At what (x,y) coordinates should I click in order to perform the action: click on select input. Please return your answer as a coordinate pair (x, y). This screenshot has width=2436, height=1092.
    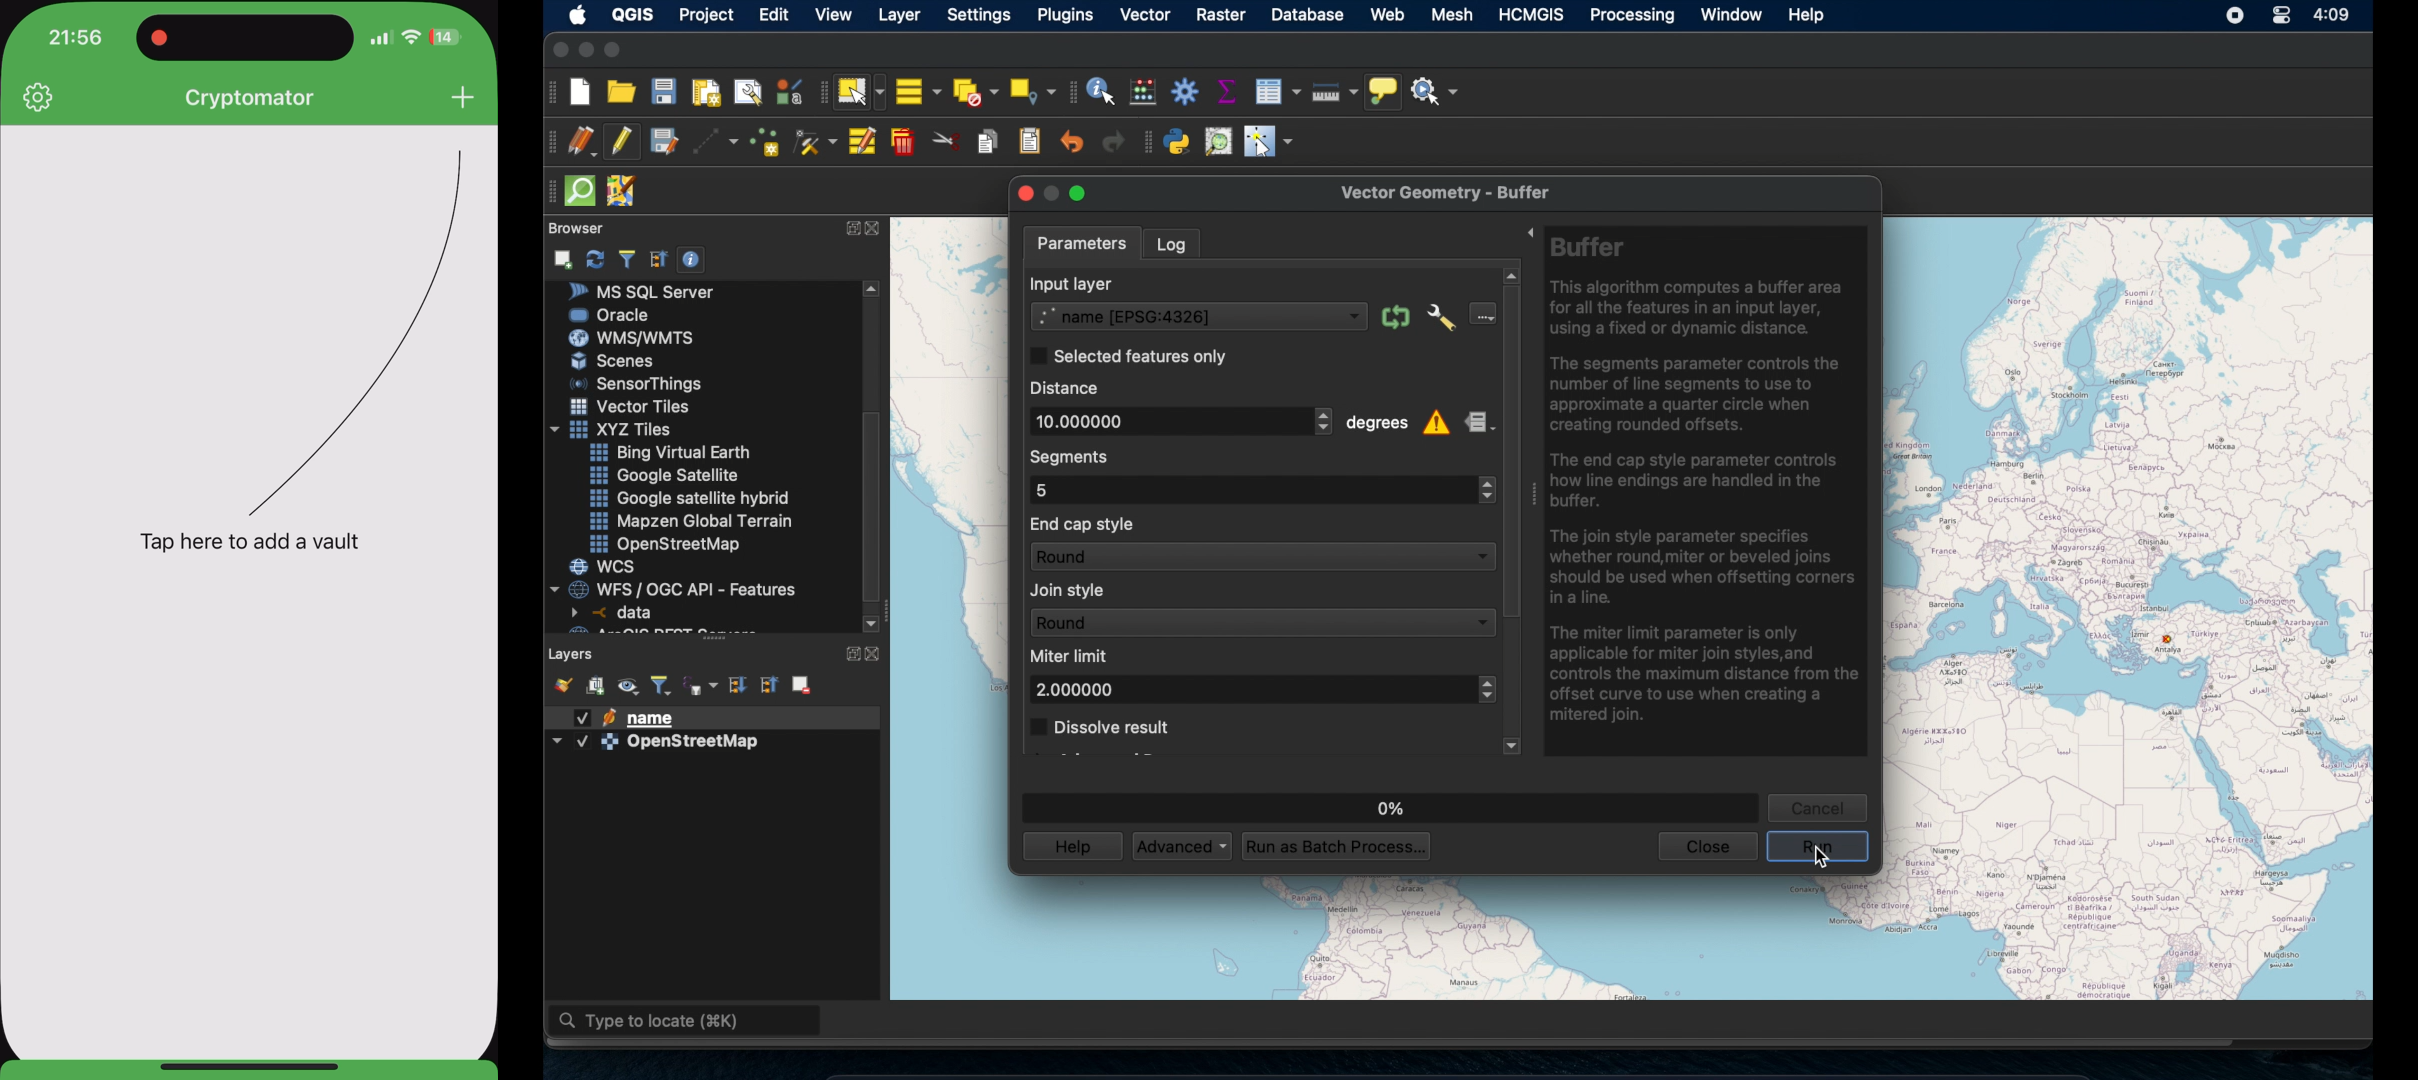
    Looking at the image, I should click on (1483, 314).